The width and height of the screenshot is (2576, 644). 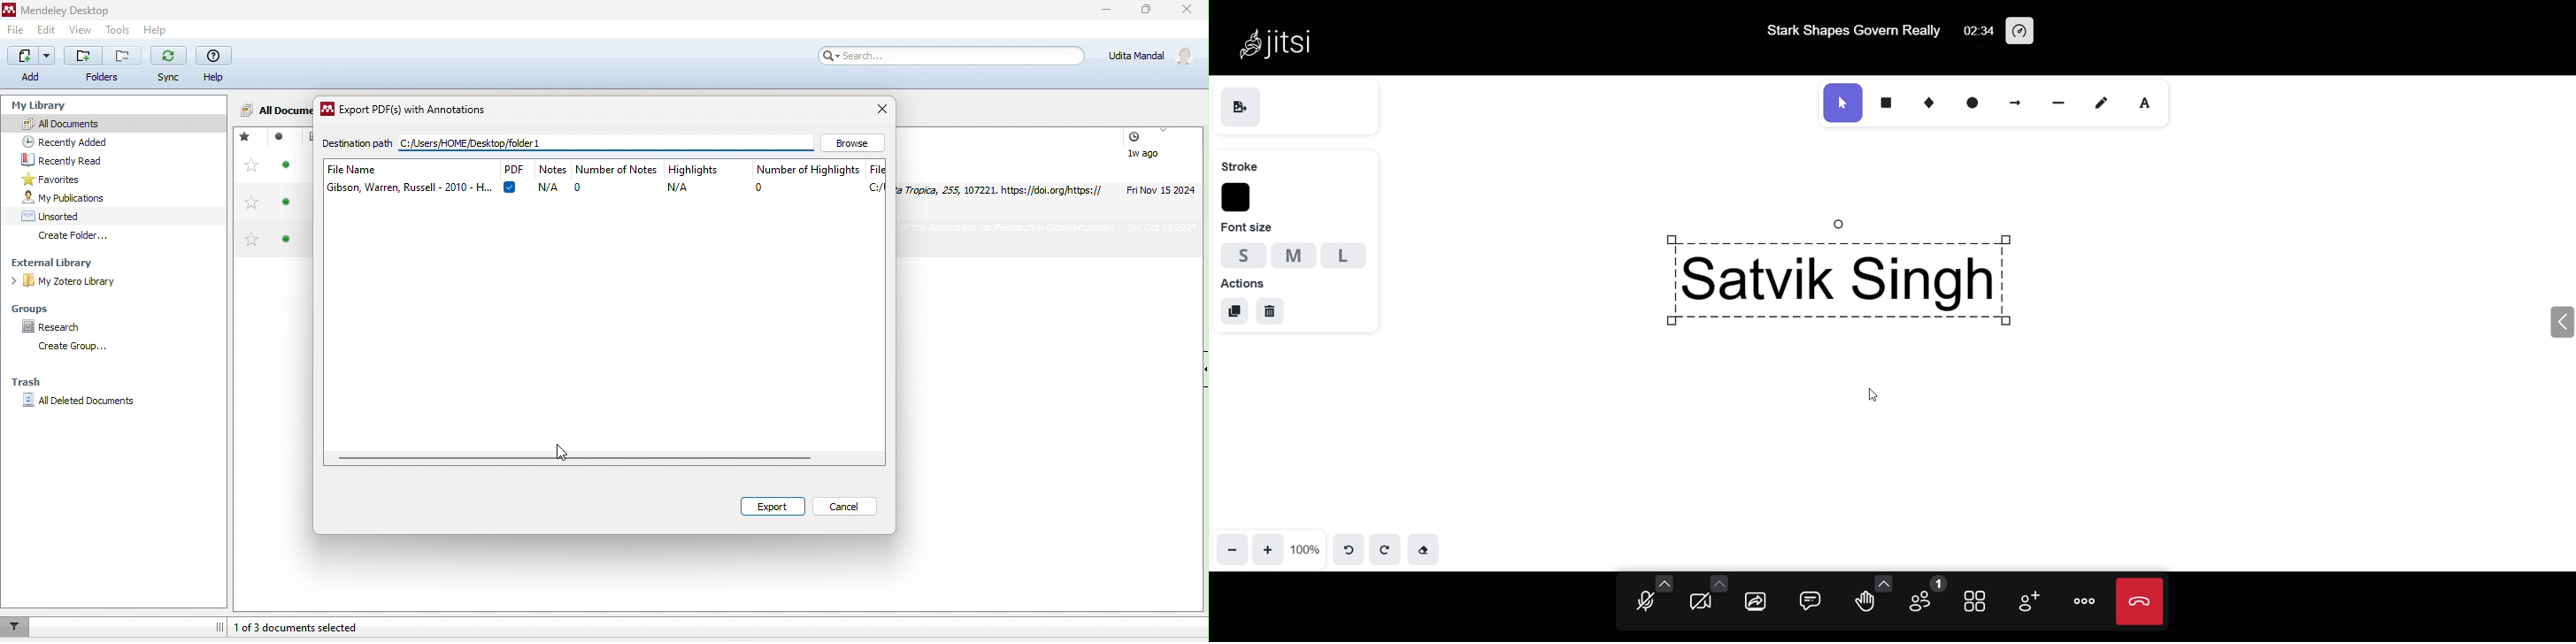 What do you see at coordinates (884, 110) in the screenshot?
I see `close` at bounding box center [884, 110].